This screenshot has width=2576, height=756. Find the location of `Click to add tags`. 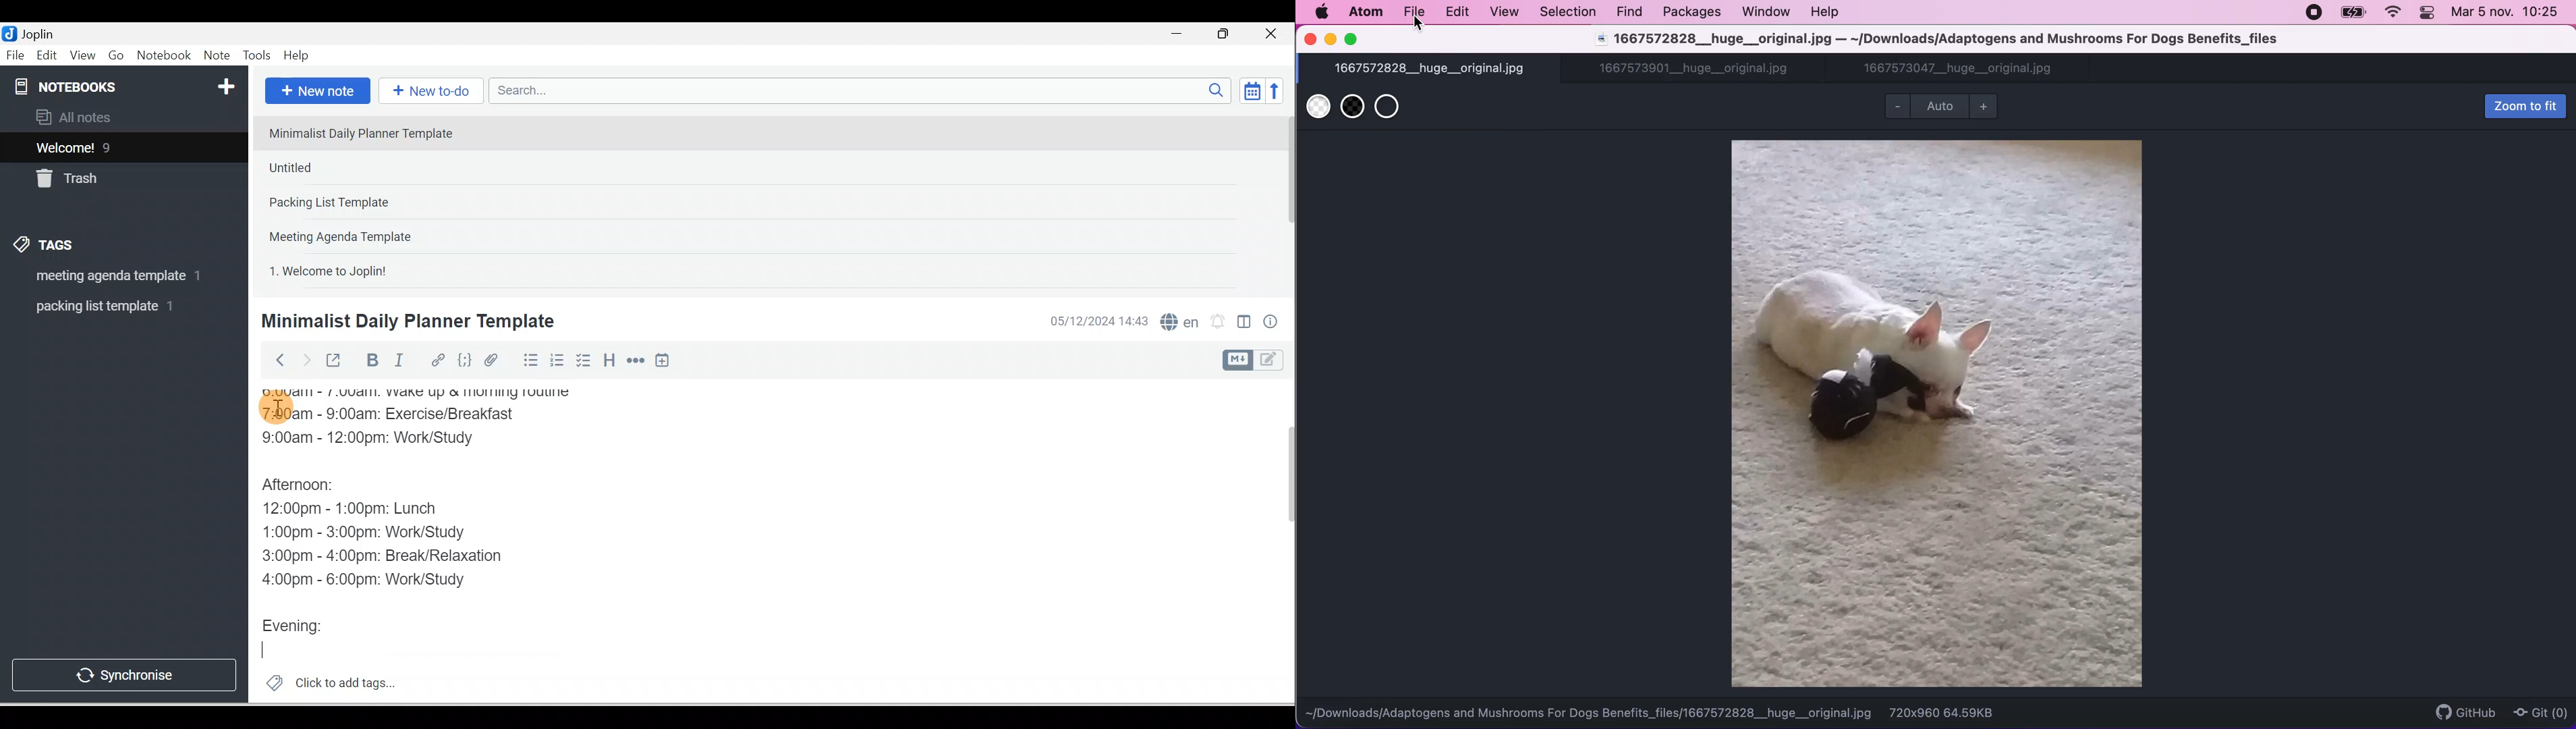

Click to add tags is located at coordinates (325, 681).